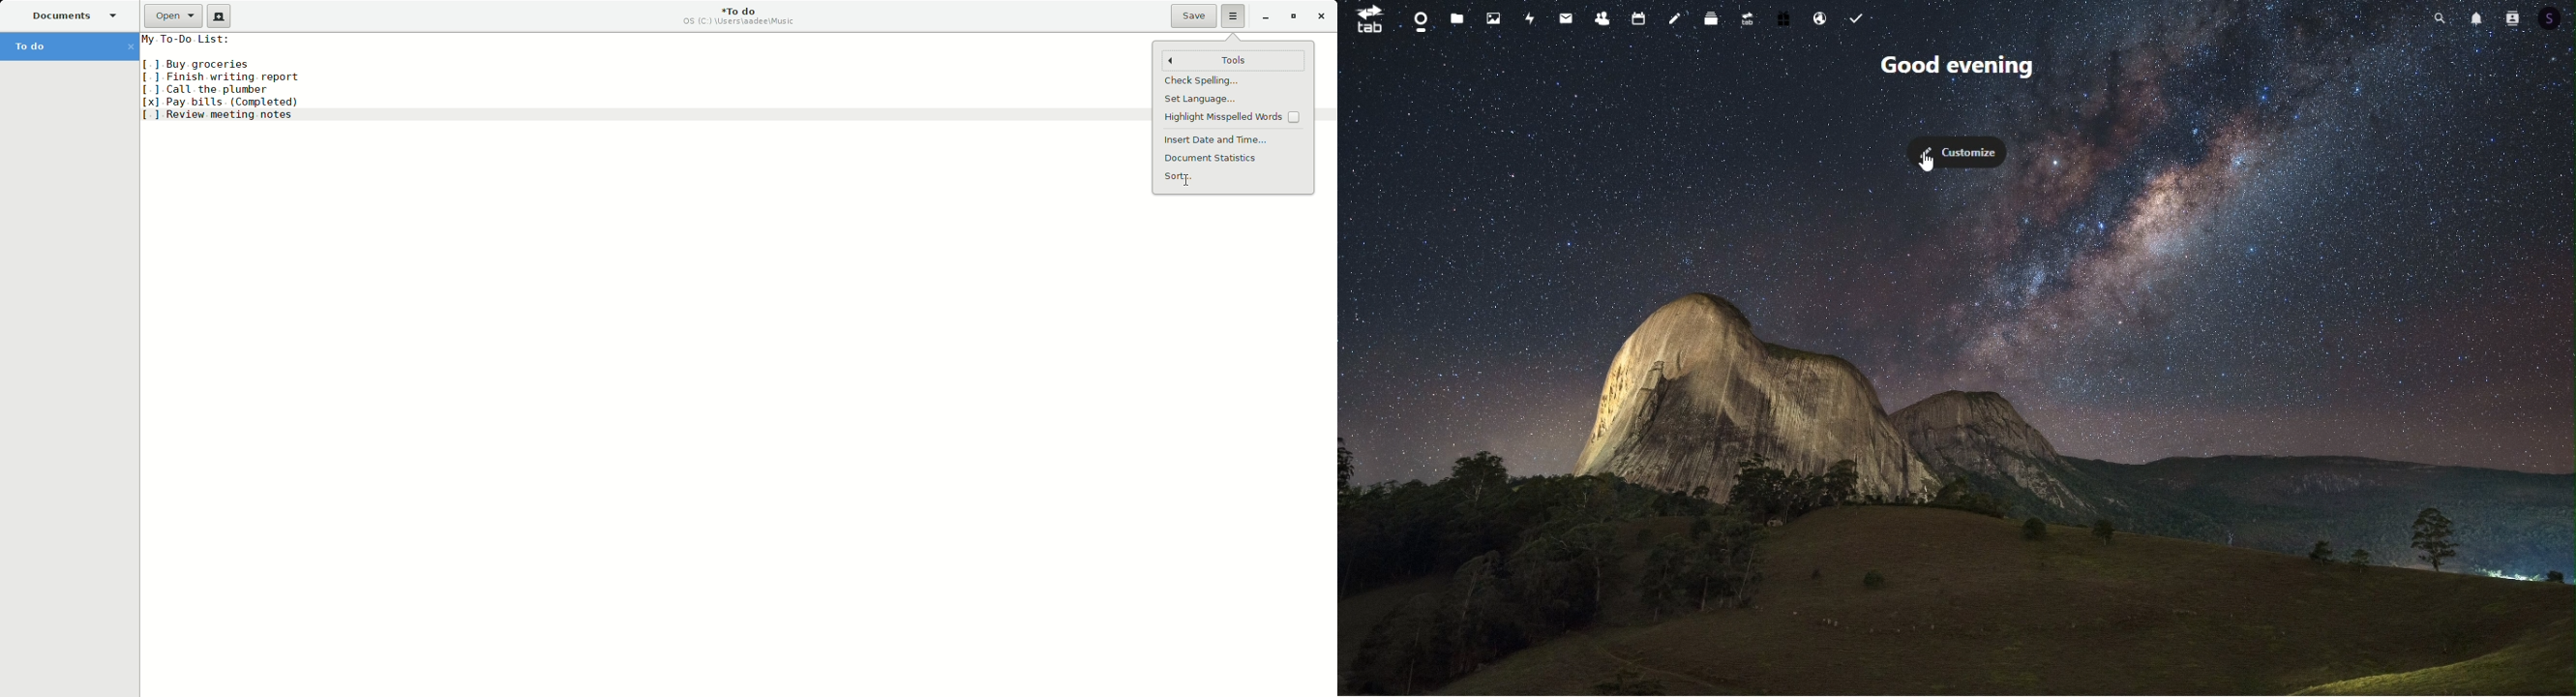 Image resolution: width=2576 pixels, height=700 pixels. Describe the element at coordinates (1962, 70) in the screenshot. I see `good evening` at that location.